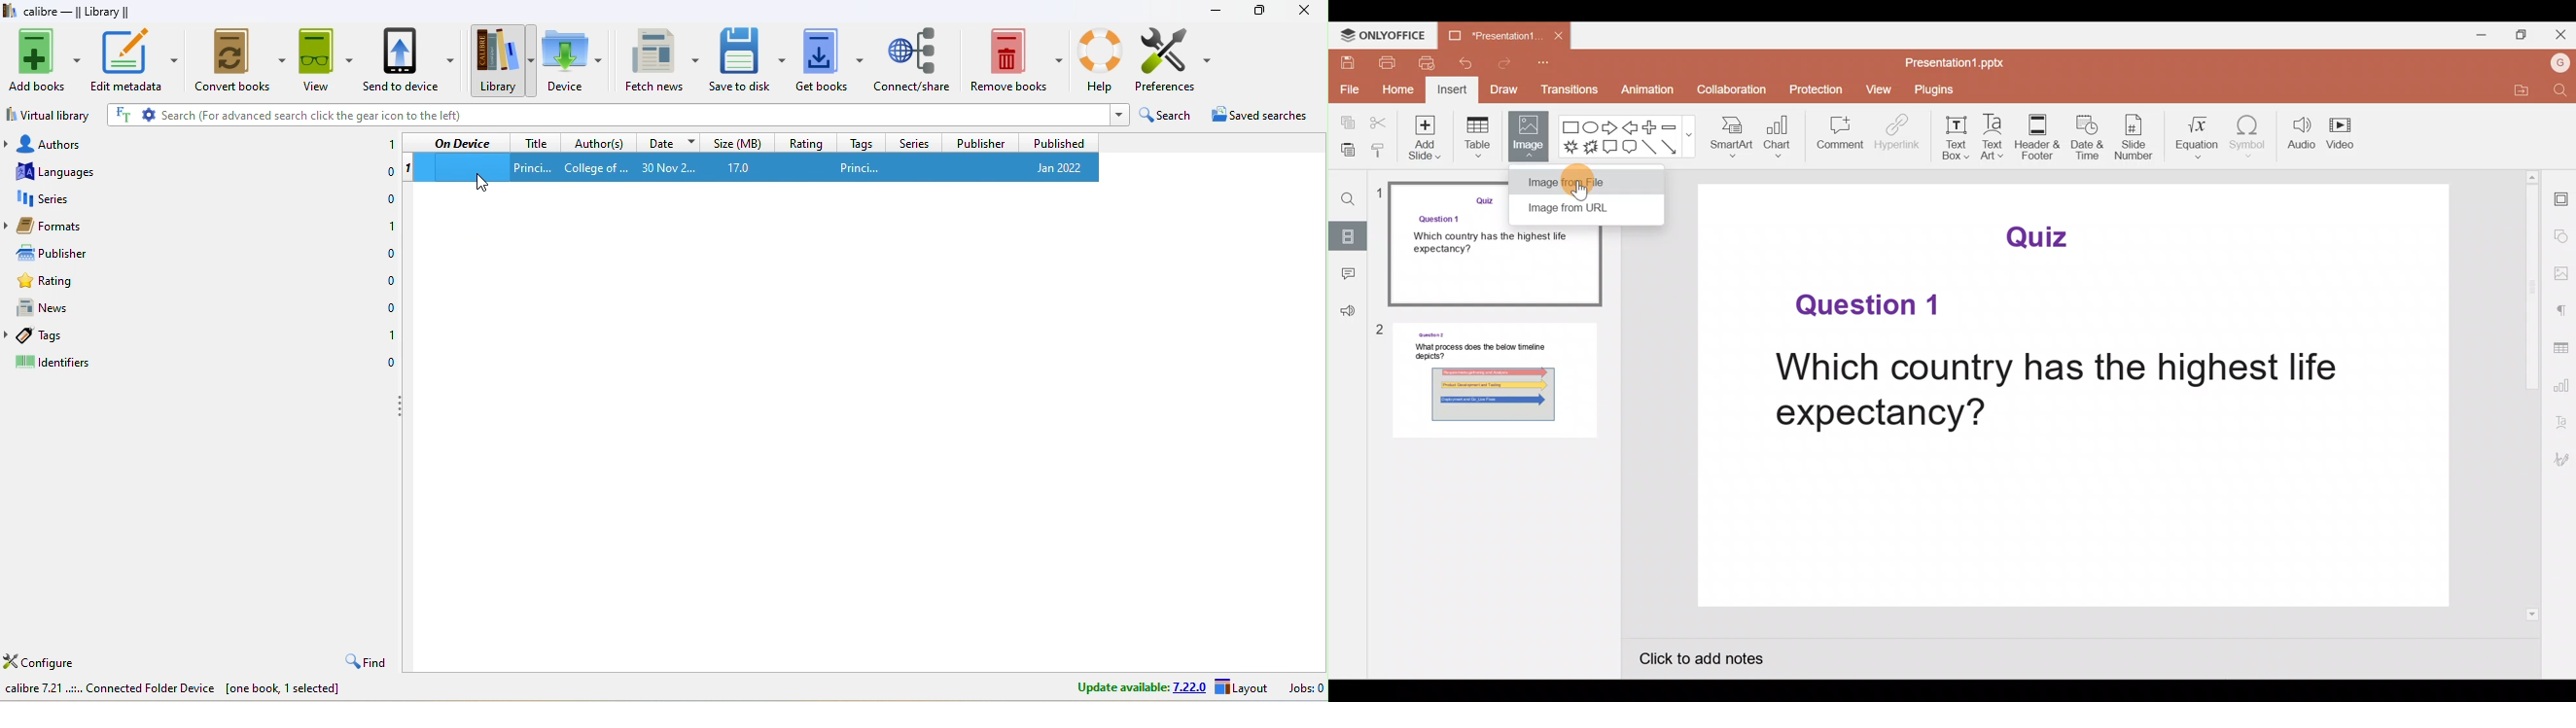 The height and width of the screenshot is (728, 2576). What do you see at coordinates (535, 141) in the screenshot?
I see `title` at bounding box center [535, 141].